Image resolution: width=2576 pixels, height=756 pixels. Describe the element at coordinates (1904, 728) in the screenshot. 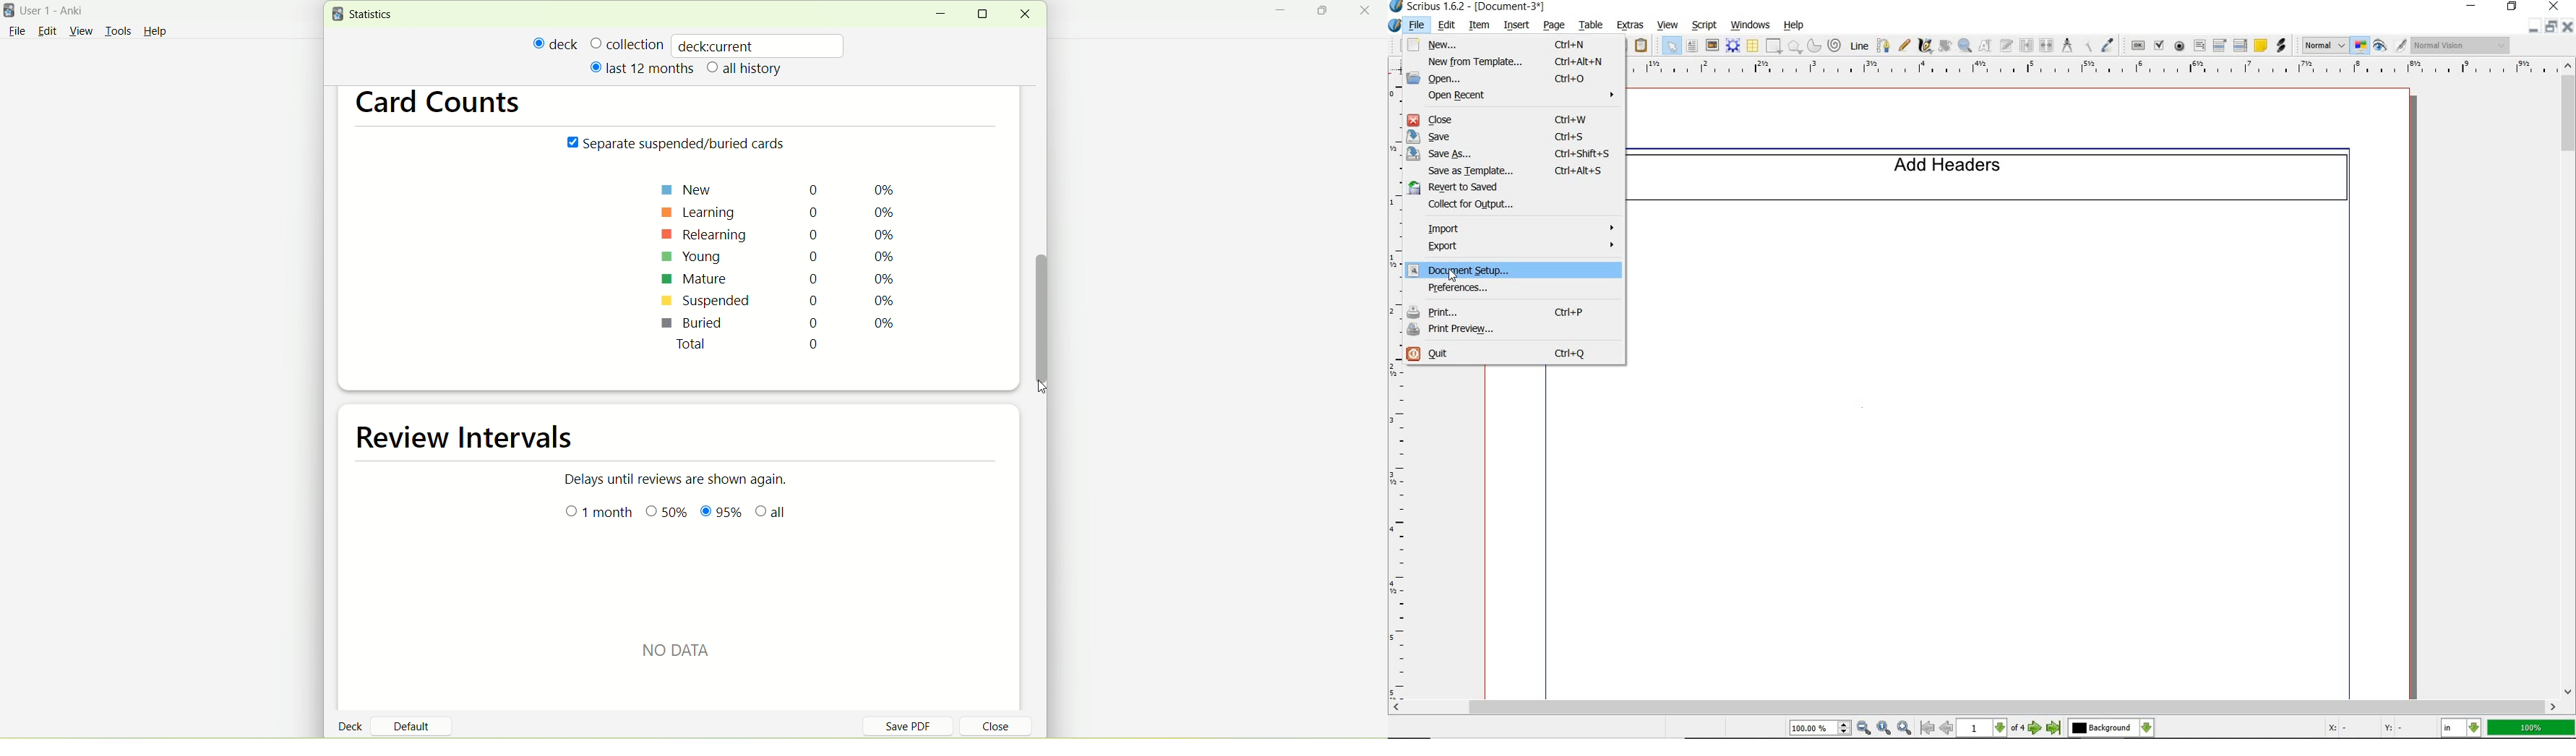

I see `zoom in` at that location.